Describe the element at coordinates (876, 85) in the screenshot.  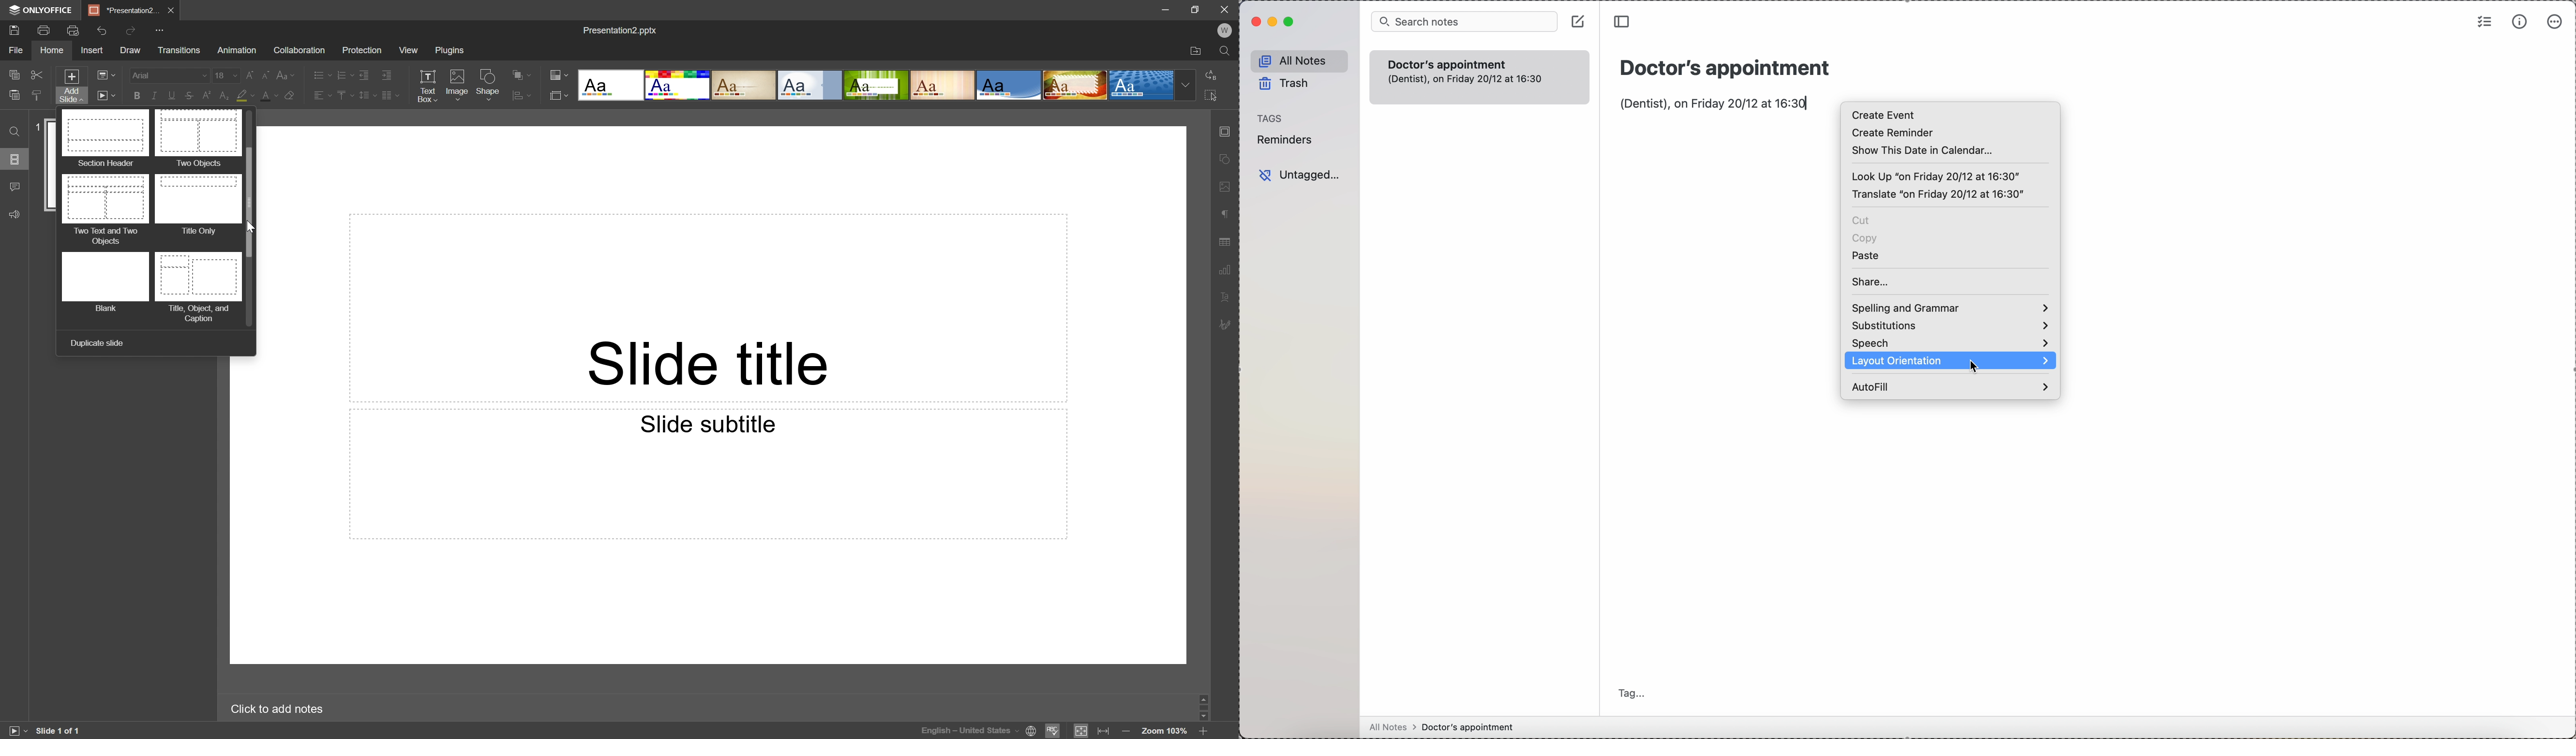
I see `Type of slides` at that location.